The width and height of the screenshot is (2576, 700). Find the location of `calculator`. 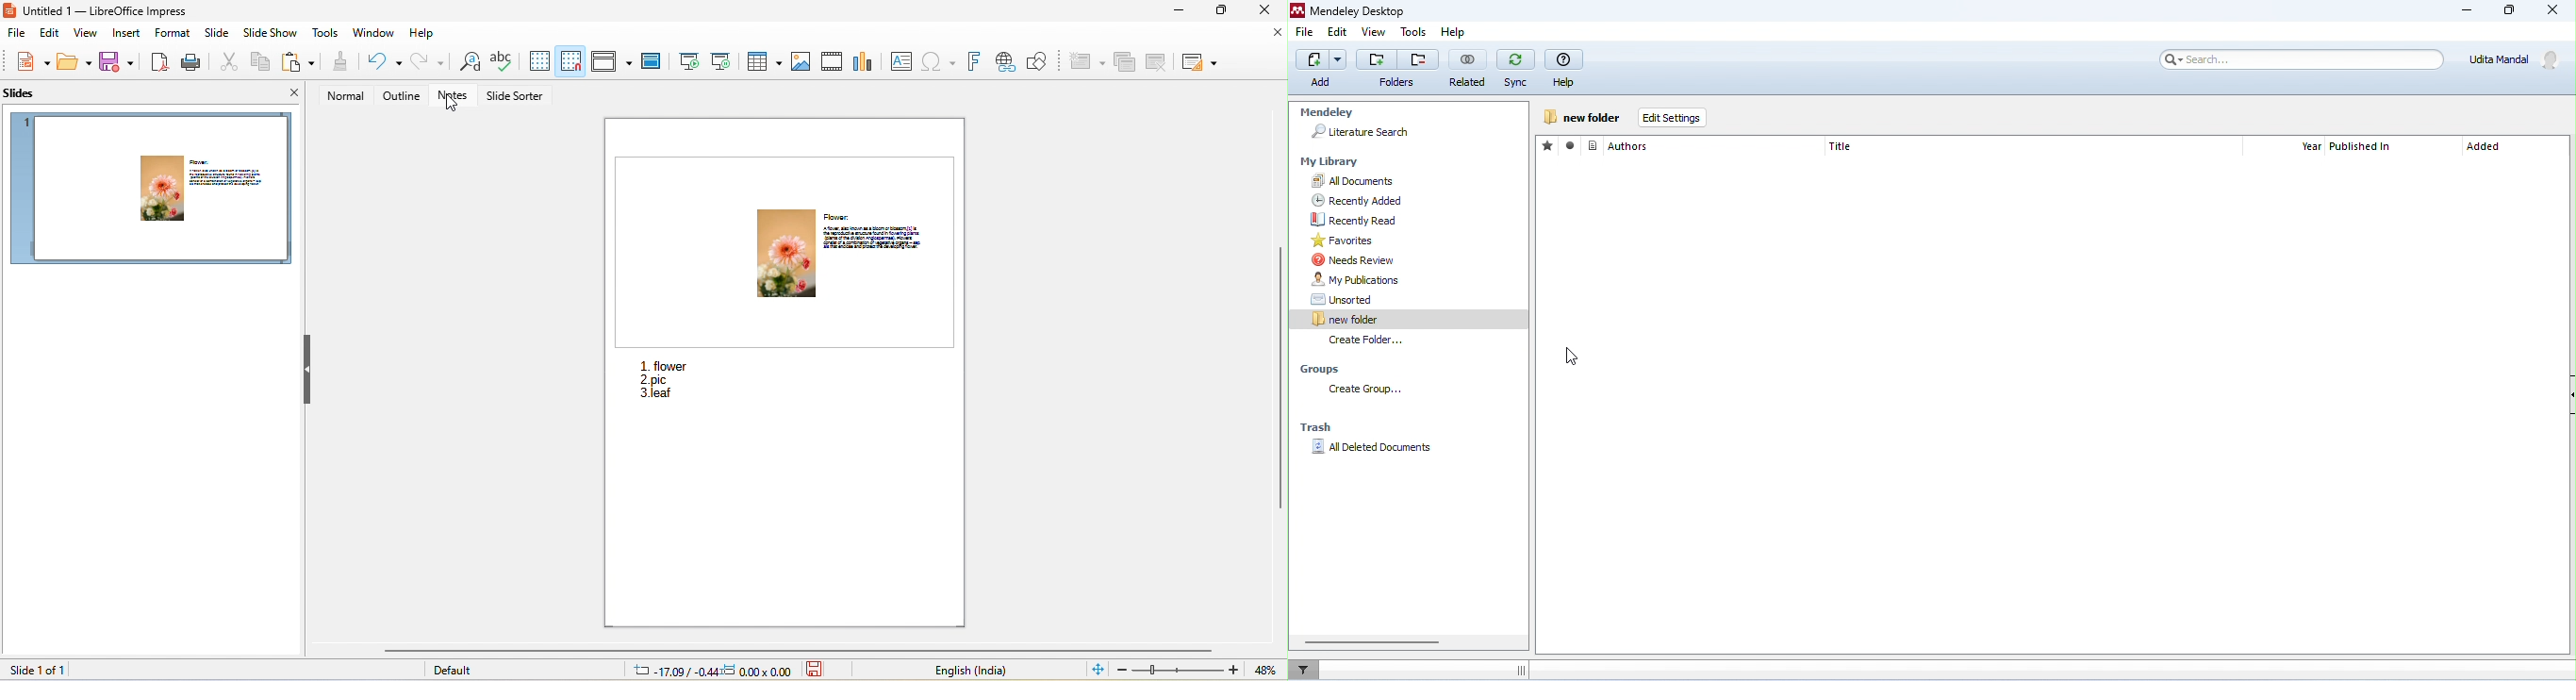

calculator is located at coordinates (1198, 61).